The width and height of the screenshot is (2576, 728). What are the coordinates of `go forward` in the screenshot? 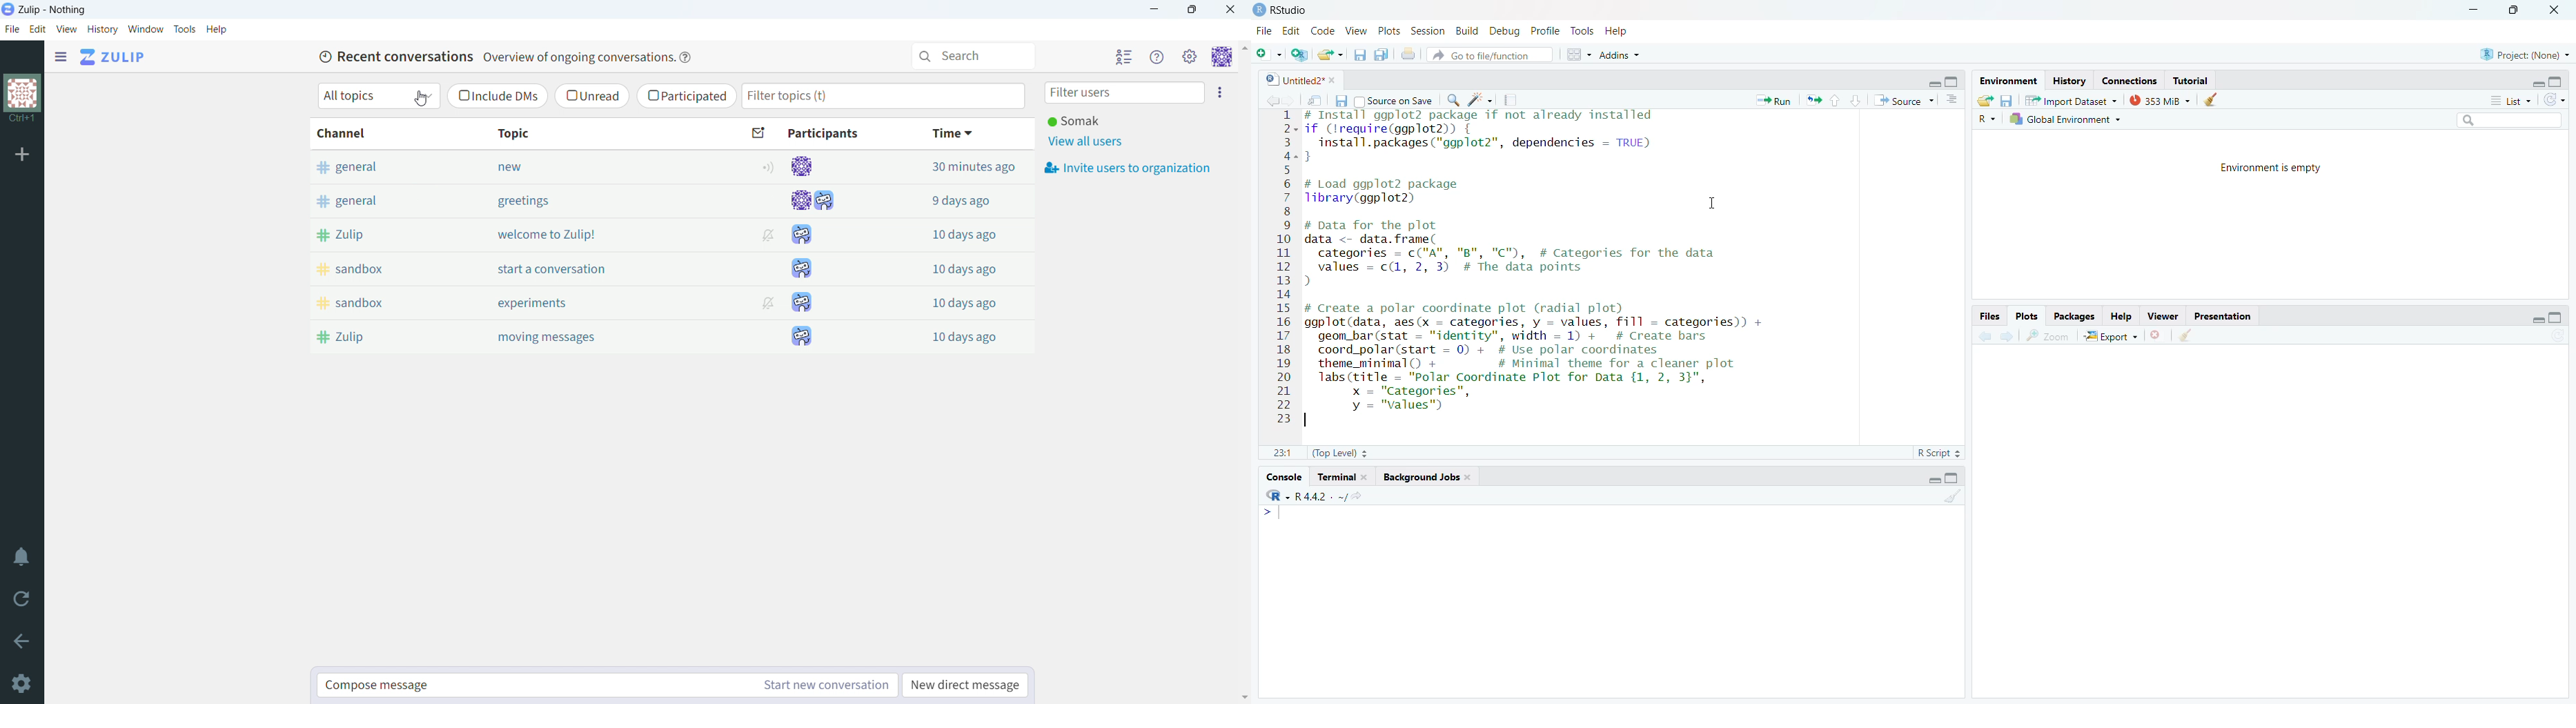 It's located at (2010, 338).